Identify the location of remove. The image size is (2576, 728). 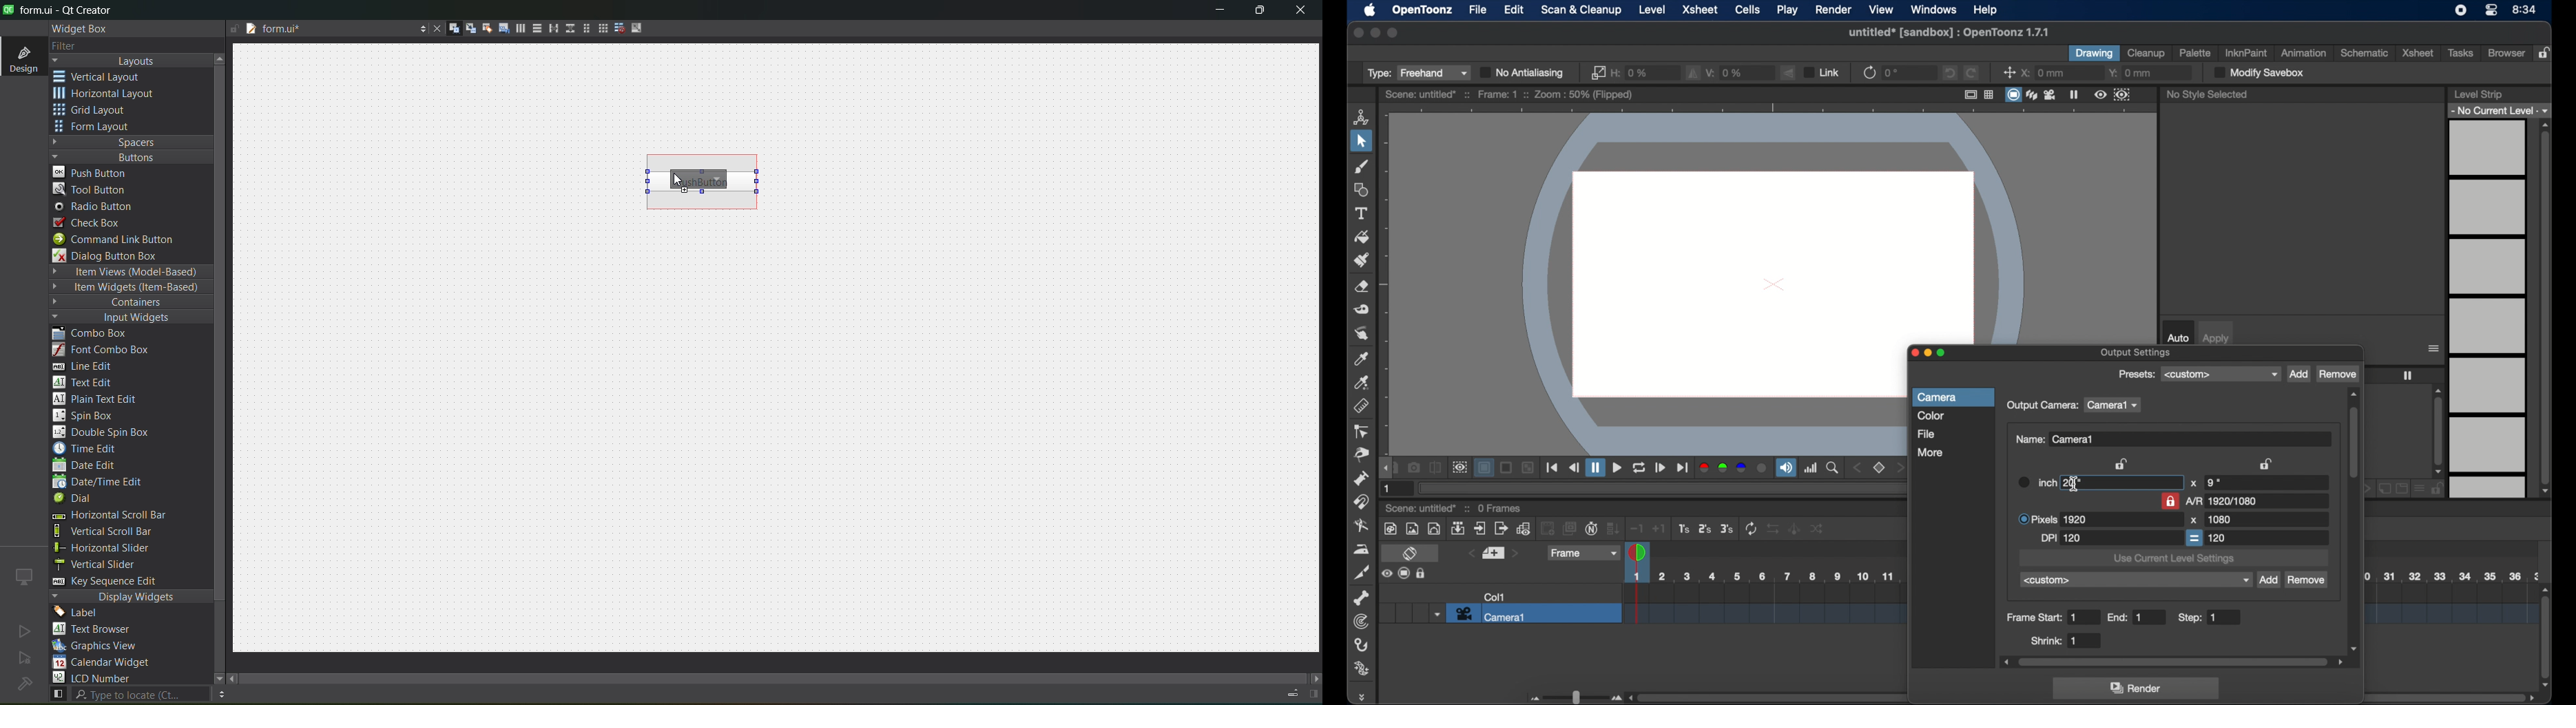
(2307, 581).